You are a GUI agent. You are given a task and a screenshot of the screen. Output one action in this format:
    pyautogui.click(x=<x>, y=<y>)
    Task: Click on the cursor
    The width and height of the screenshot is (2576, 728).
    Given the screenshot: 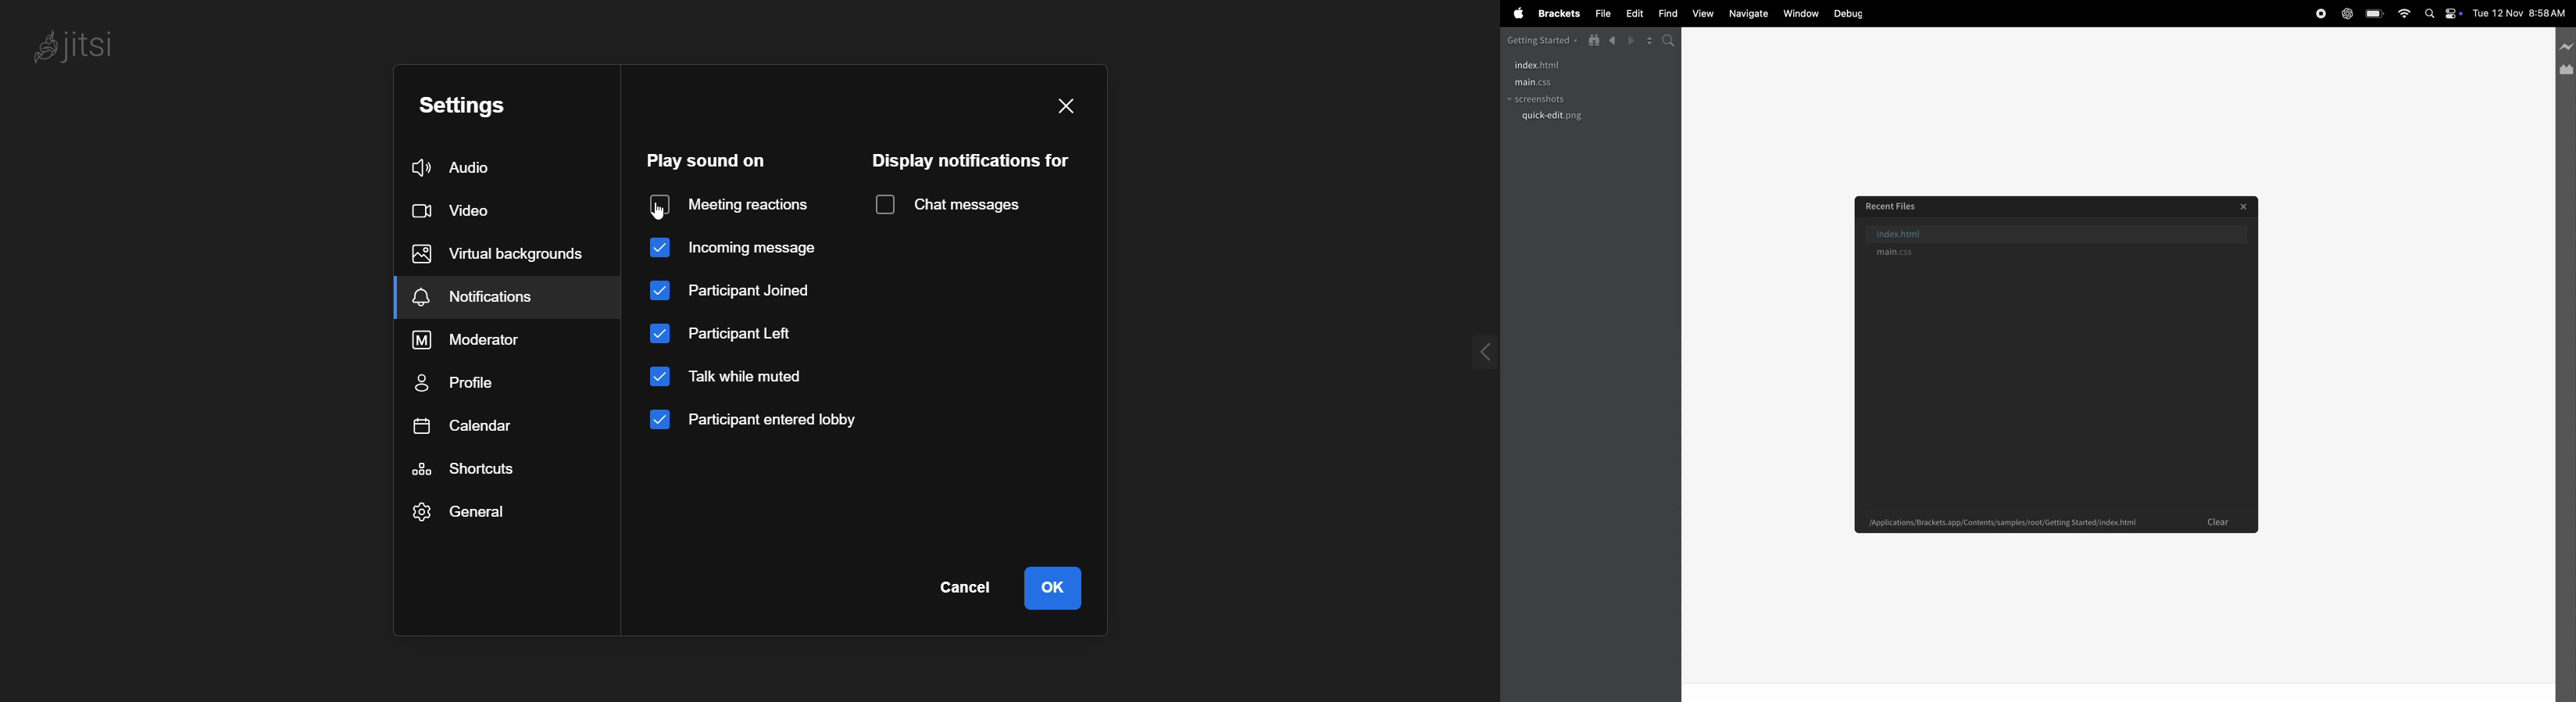 What is the action you would take?
    pyautogui.click(x=665, y=211)
    